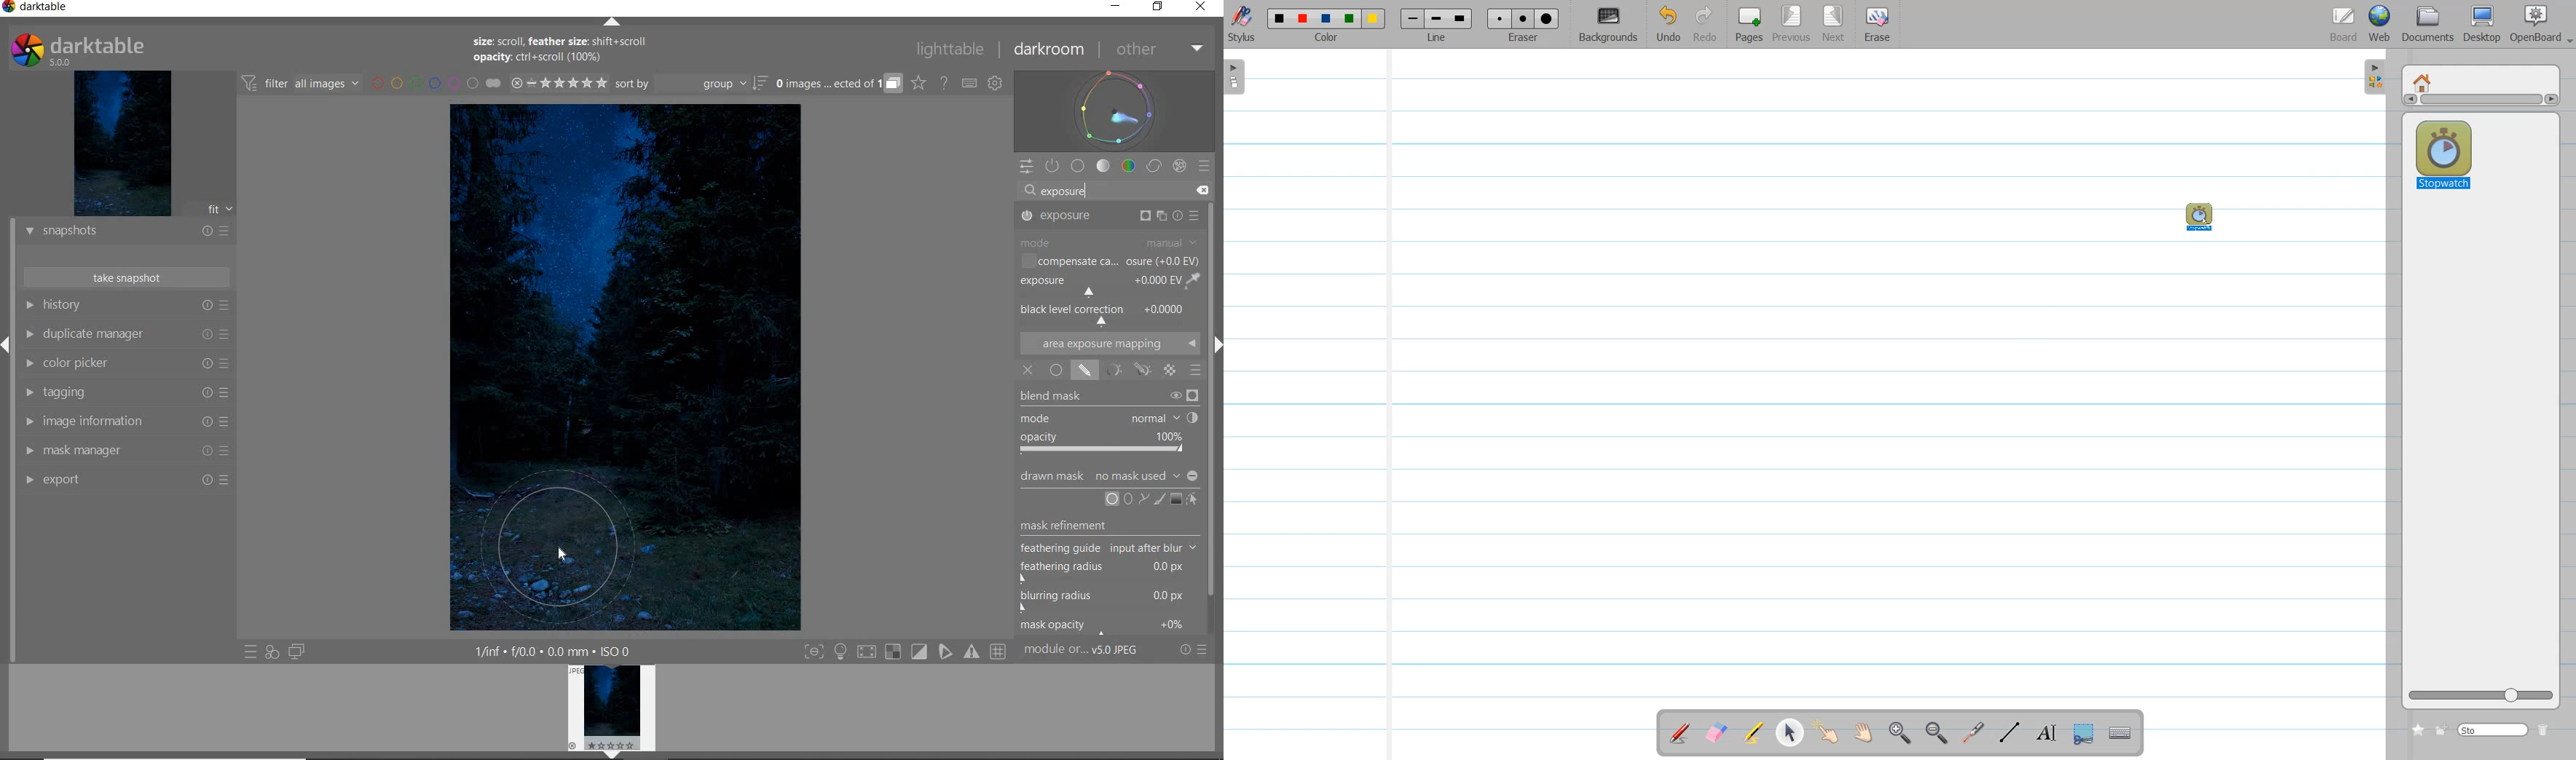 The width and height of the screenshot is (2576, 784). What do you see at coordinates (1114, 111) in the screenshot?
I see `WAVEFORM` at bounding box center [1114, 111].